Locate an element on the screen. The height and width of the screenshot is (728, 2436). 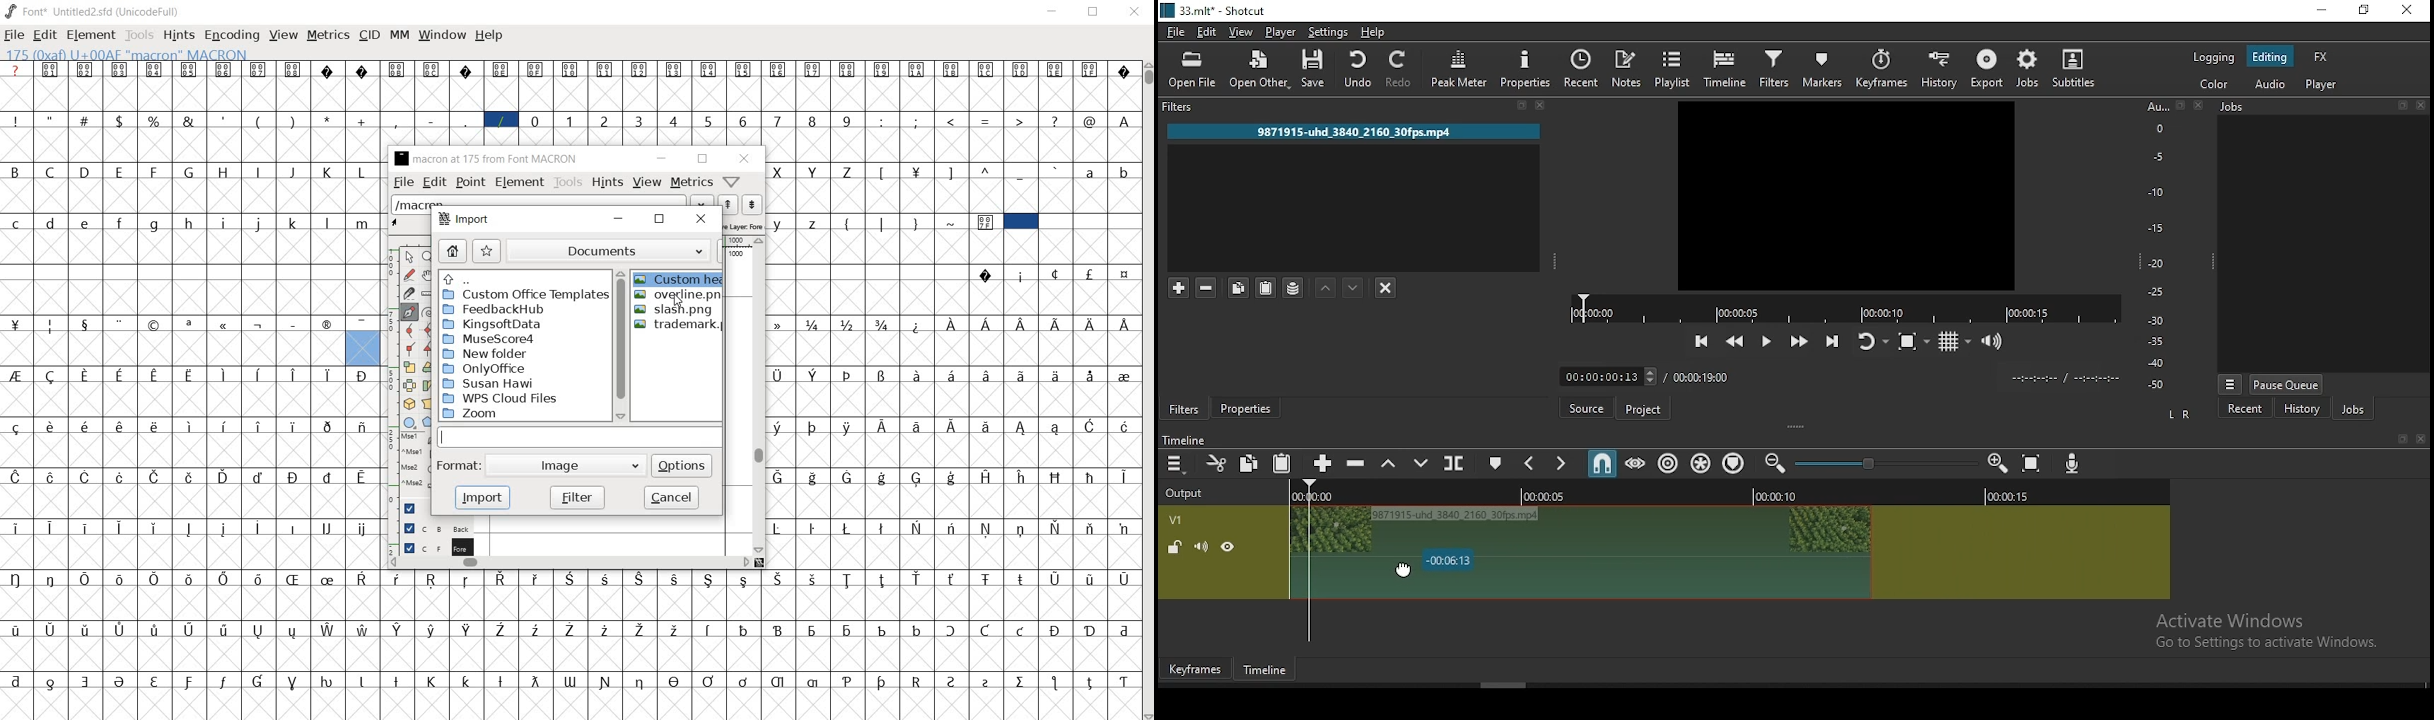
Symbol is located at coordinates (364, 477).